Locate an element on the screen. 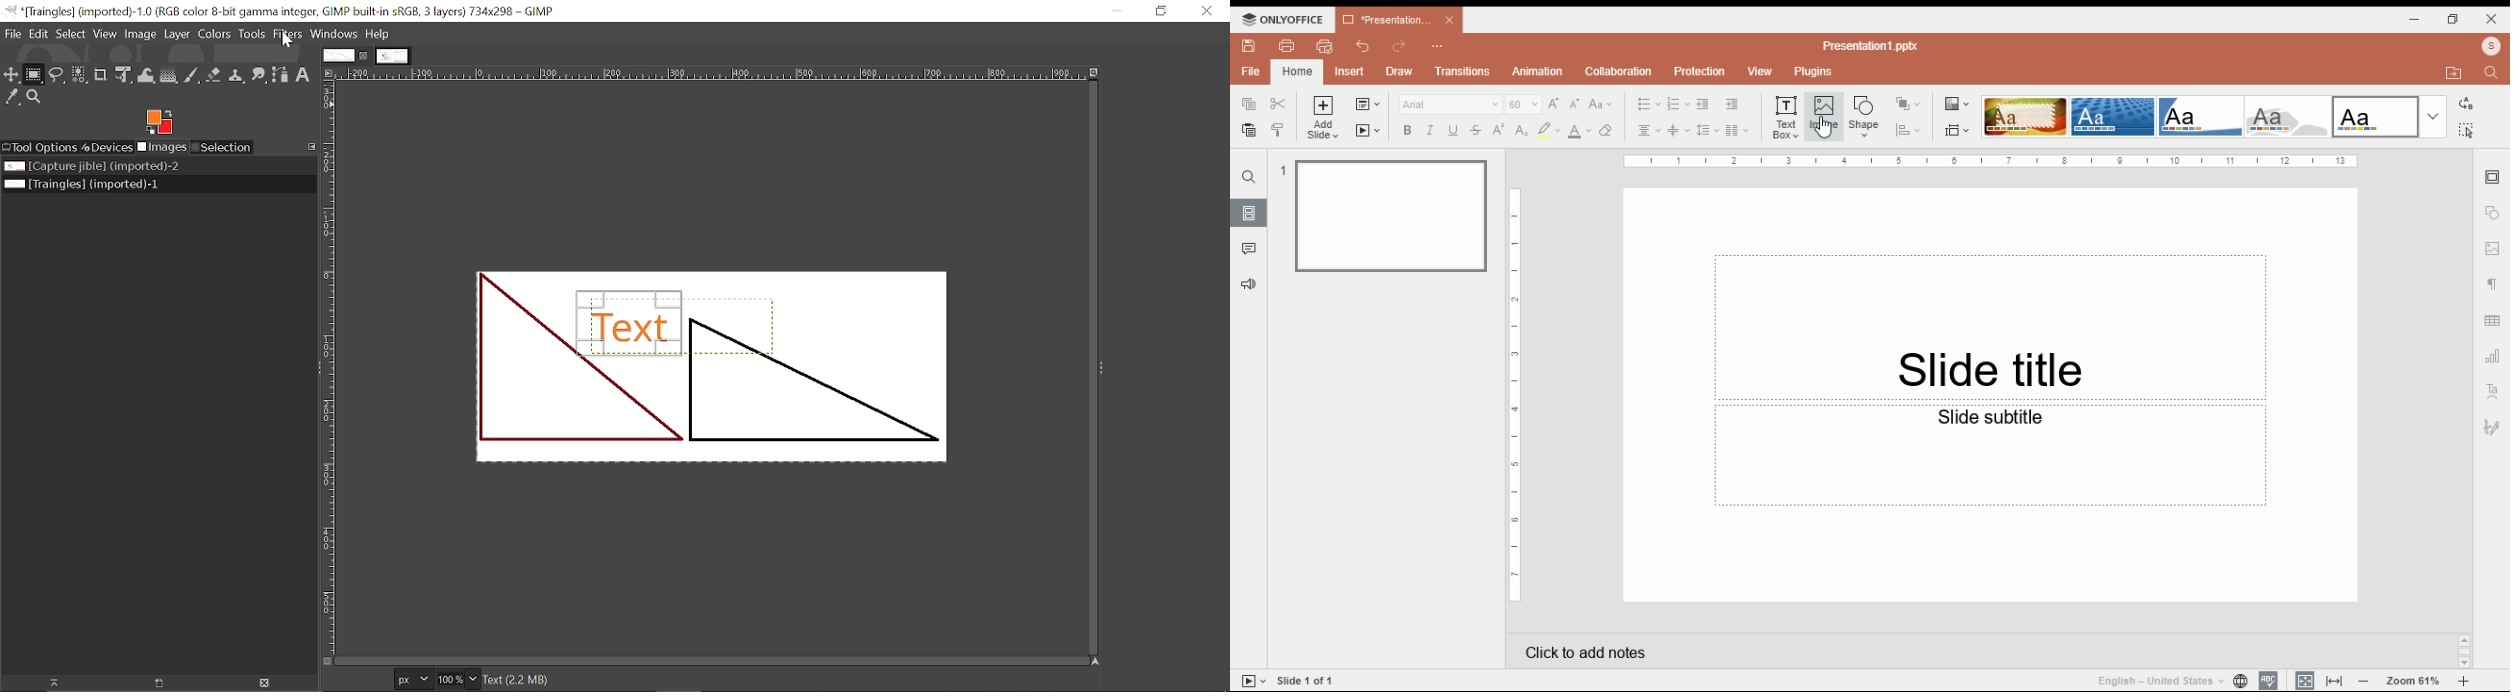 The image size is (2520, 700). Access this image menu is located at coordinates (331, 74).